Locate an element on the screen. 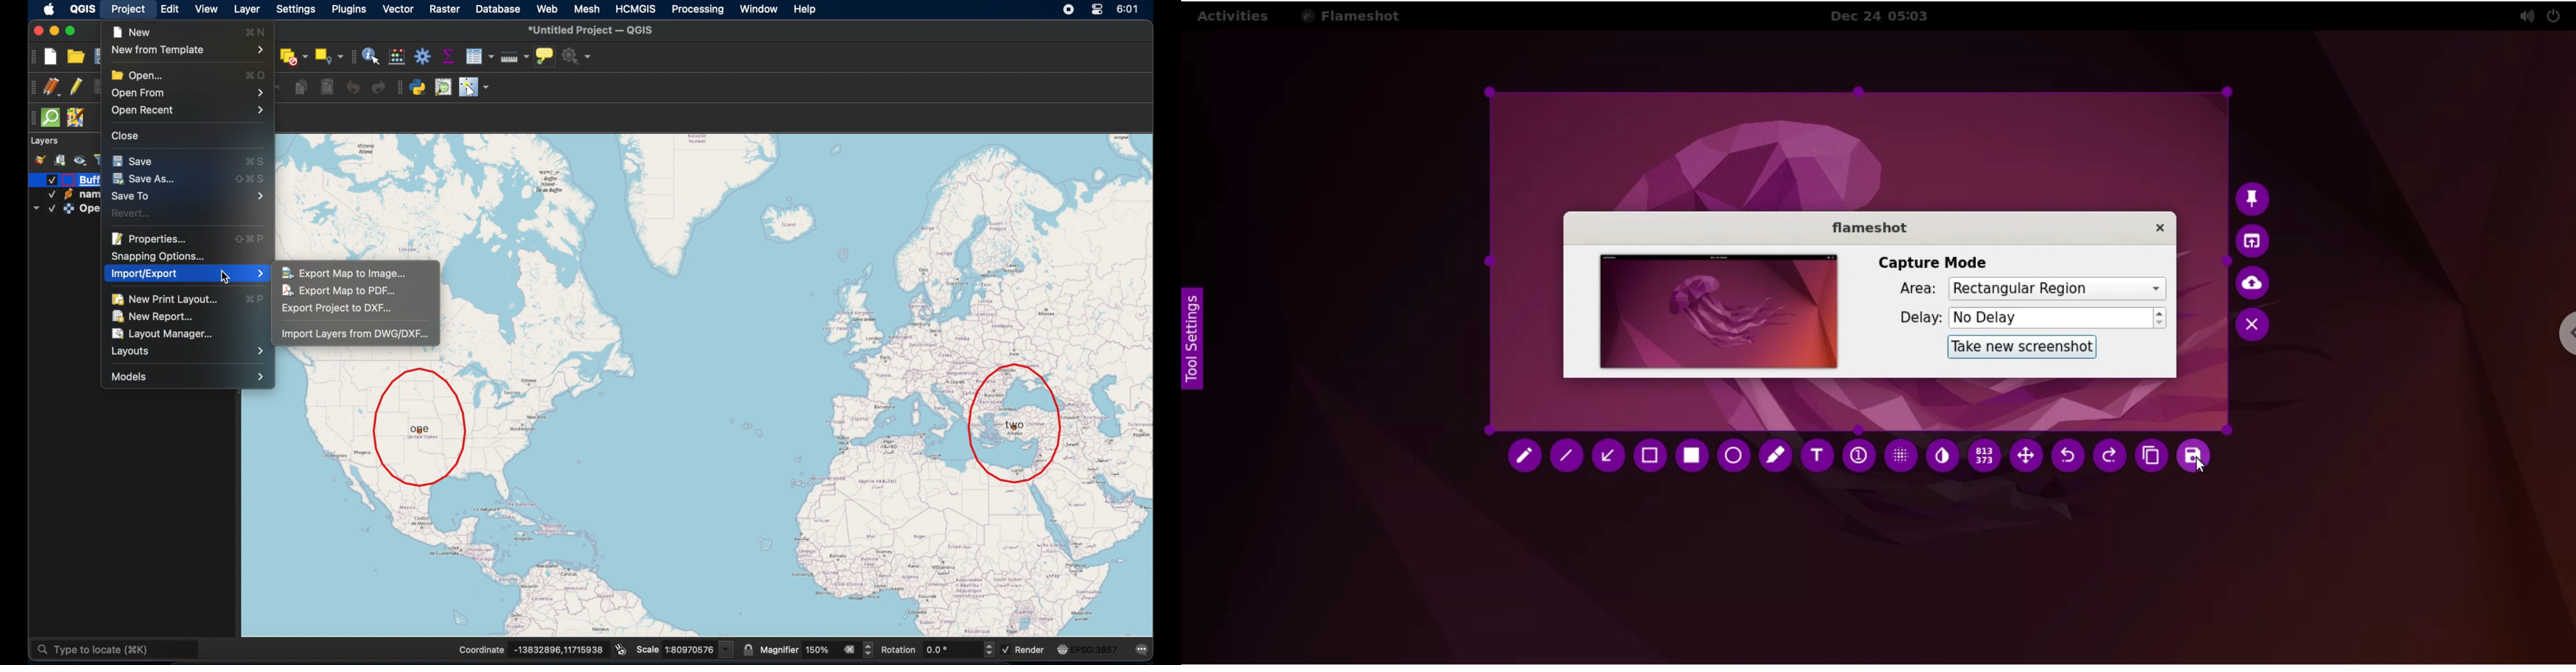 This screenshot has height=672, width=2576. shift command P is located at coordinates (252, 239).